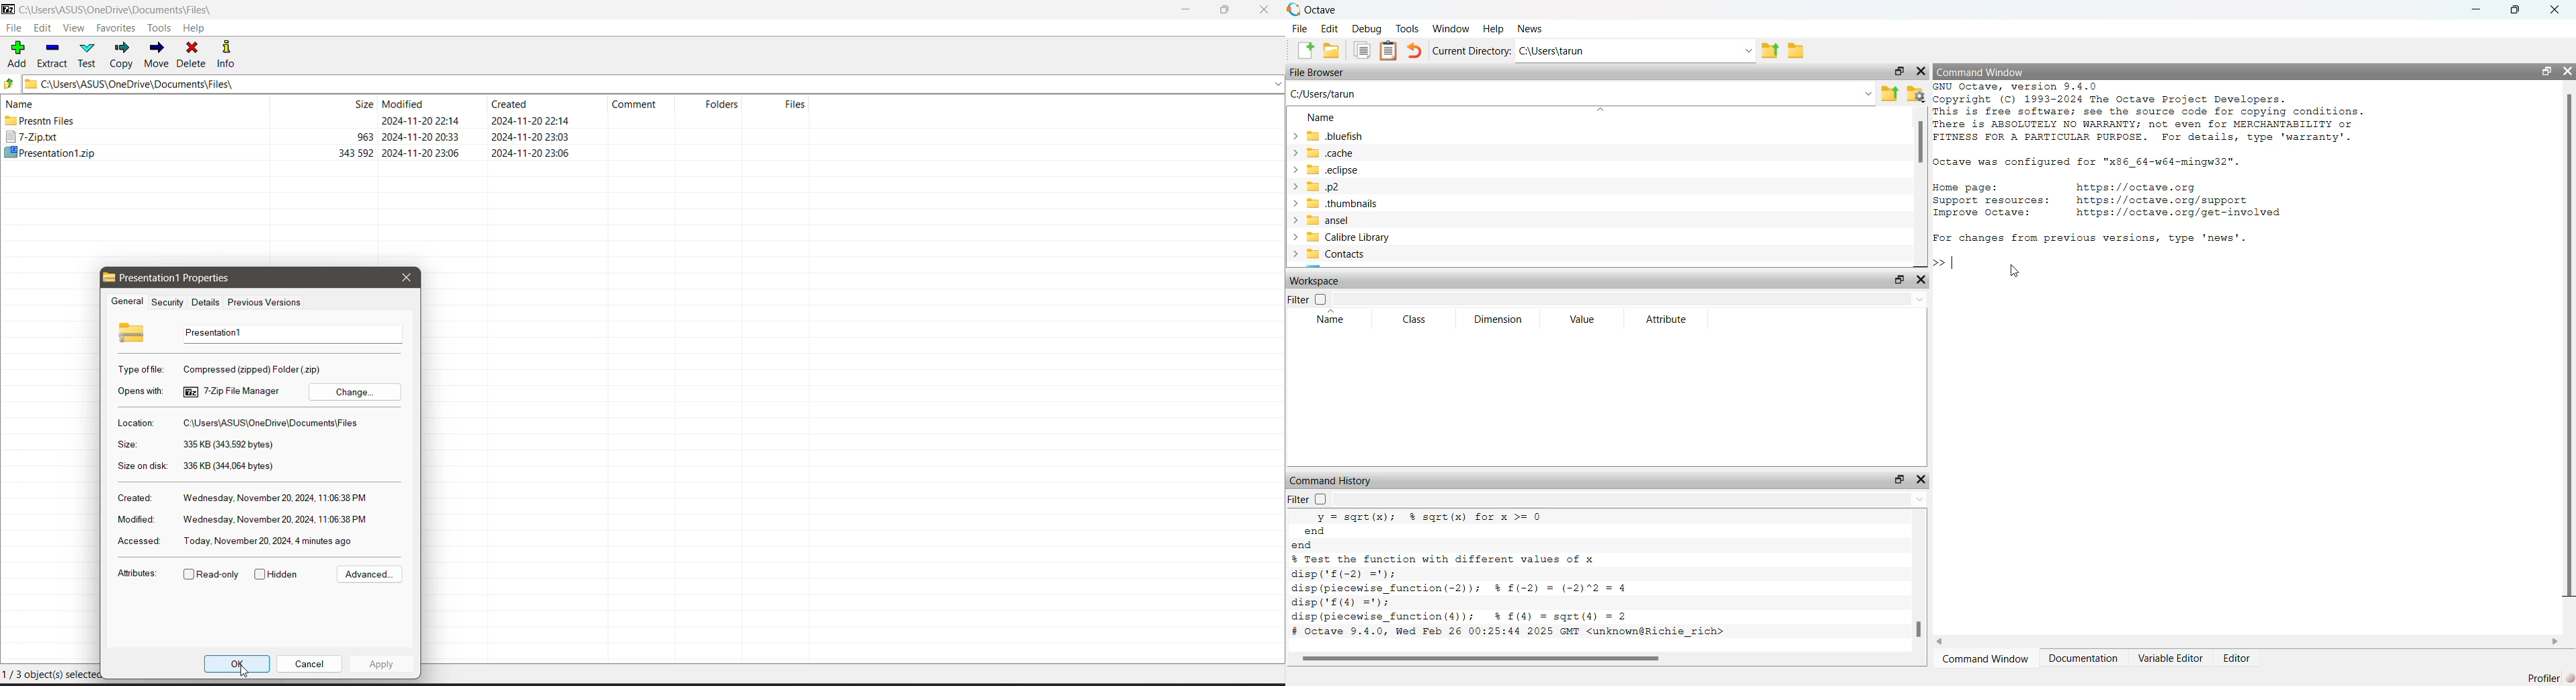 The width and height of the screenshot is (2576, 700). I want to click on One directory up, so click(1771, 51).